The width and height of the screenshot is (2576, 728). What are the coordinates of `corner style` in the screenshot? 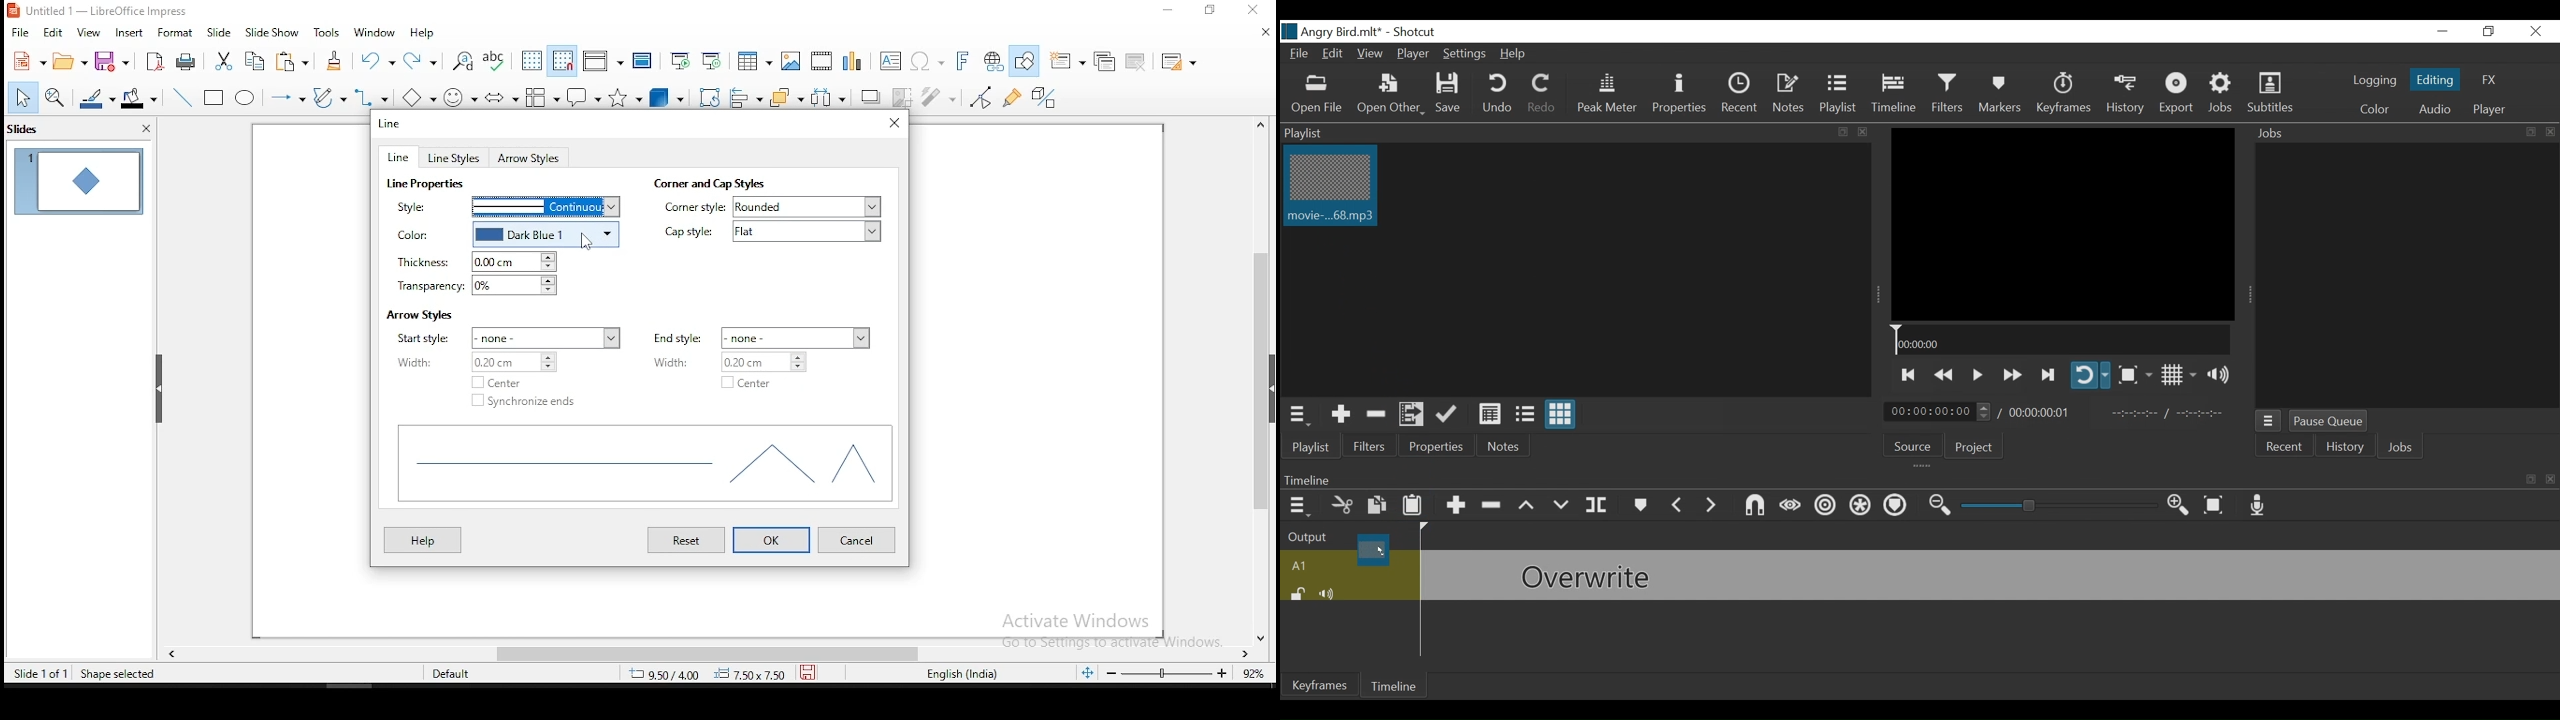 It's located at (694, 208).